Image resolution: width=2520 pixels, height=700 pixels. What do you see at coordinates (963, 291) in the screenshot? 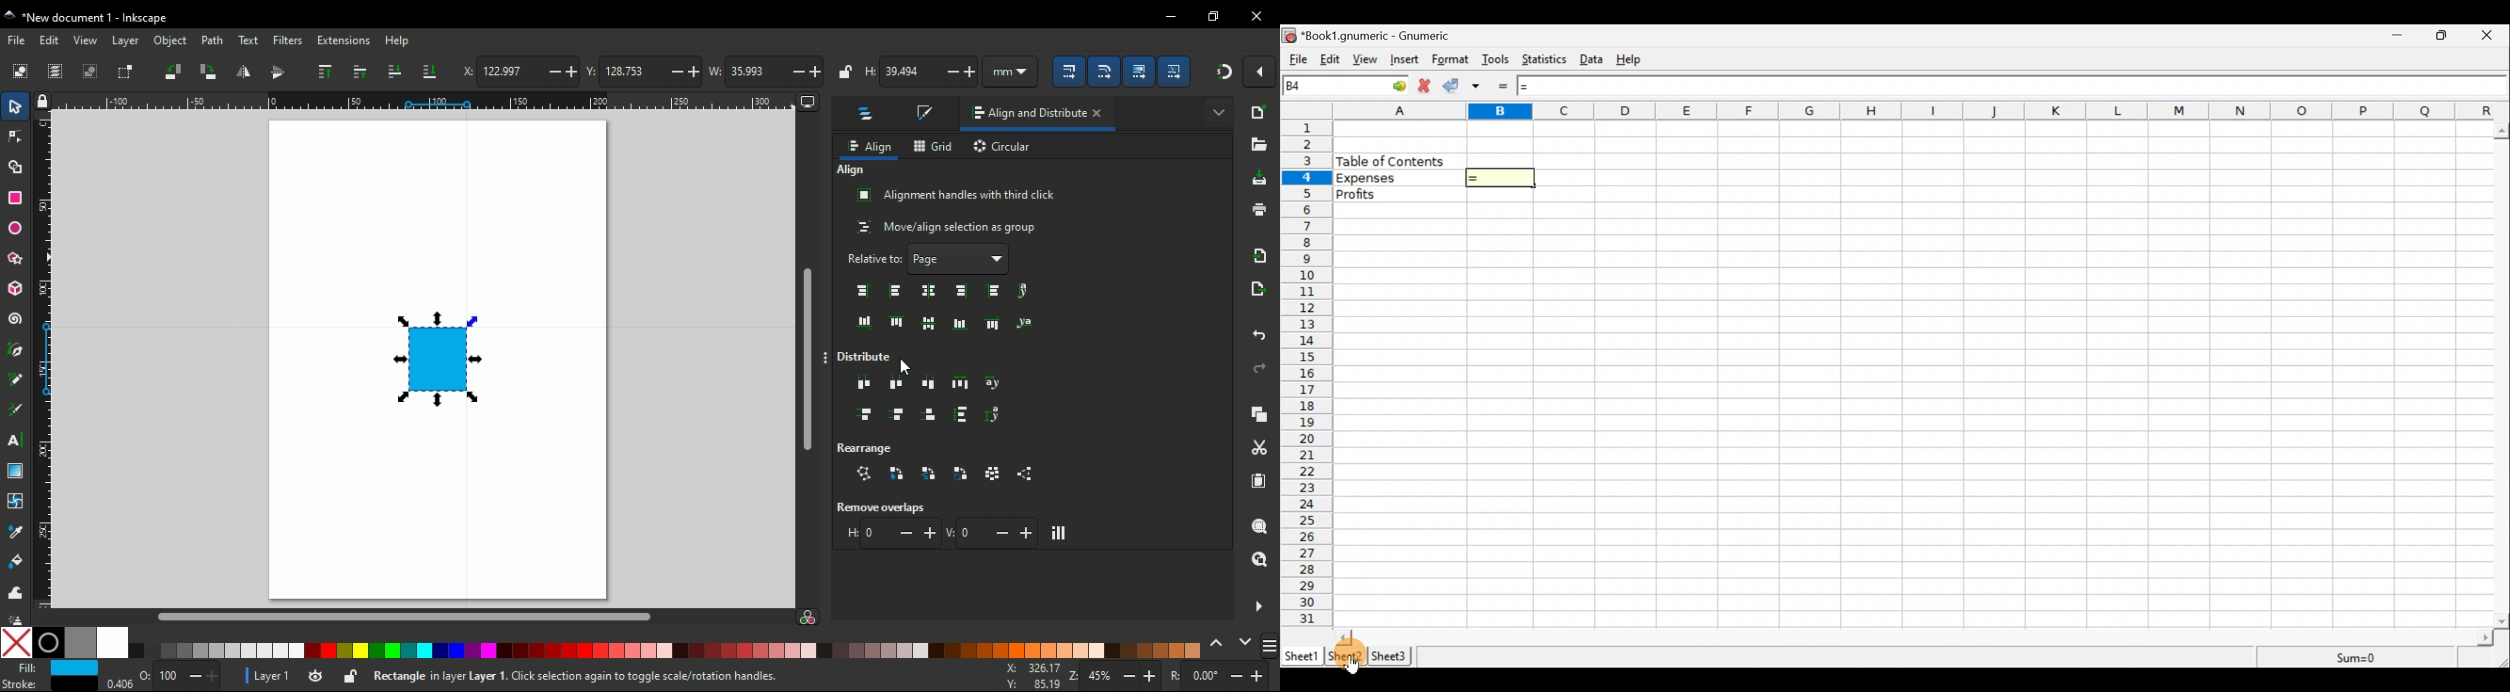
I see `align right edges` at bounding box center [963, 291].